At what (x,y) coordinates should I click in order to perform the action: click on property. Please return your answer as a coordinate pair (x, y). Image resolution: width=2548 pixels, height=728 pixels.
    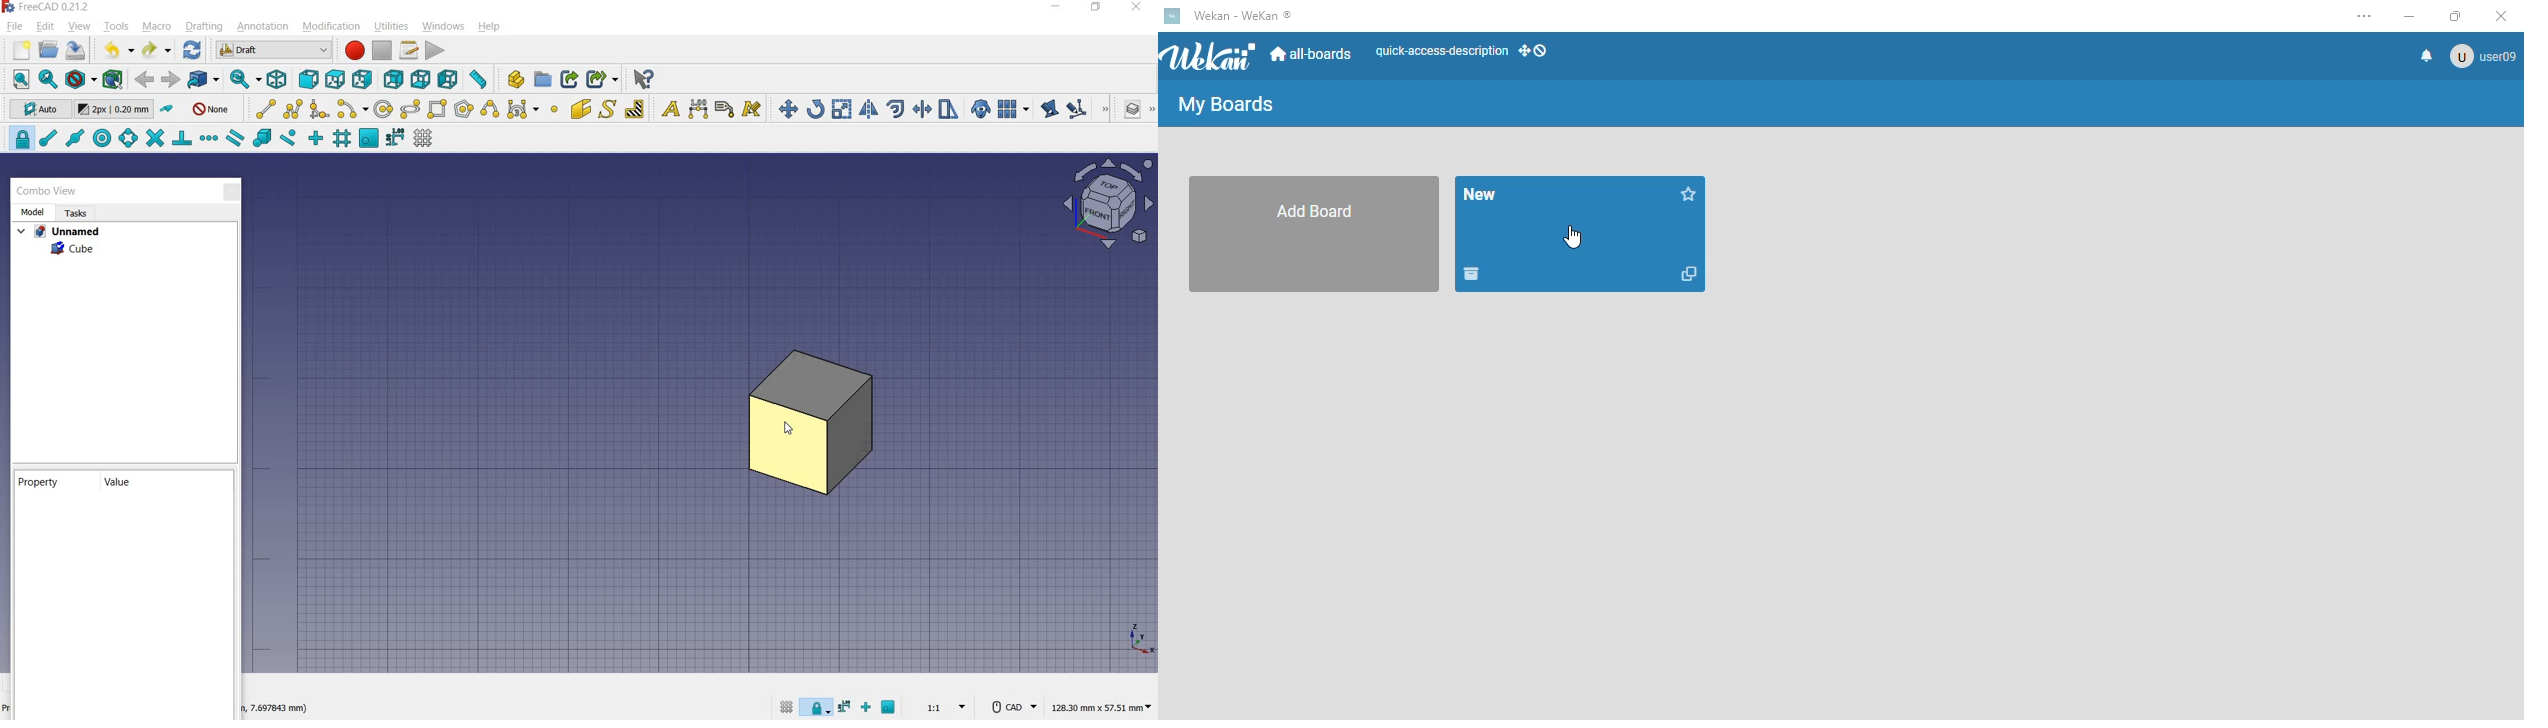
    Looking at the image, I should click on (38, 482).